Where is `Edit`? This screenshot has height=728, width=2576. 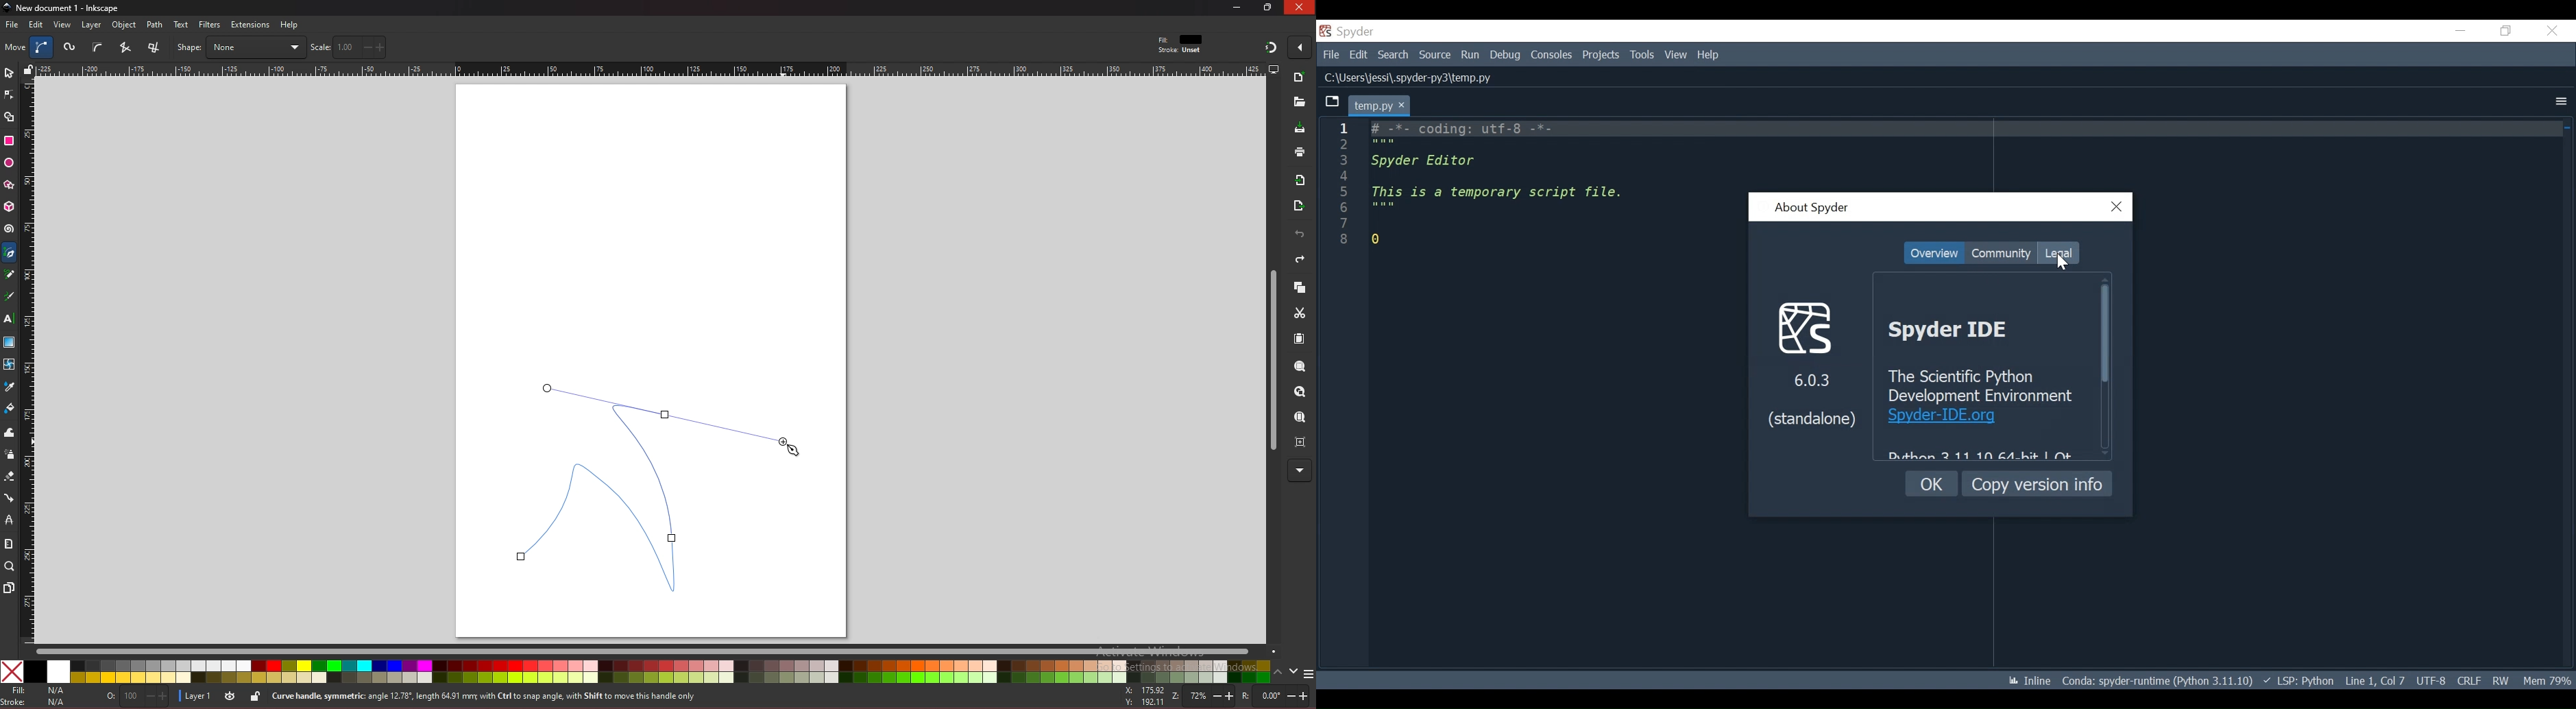
Edit is located at coordinates (1358, 54).